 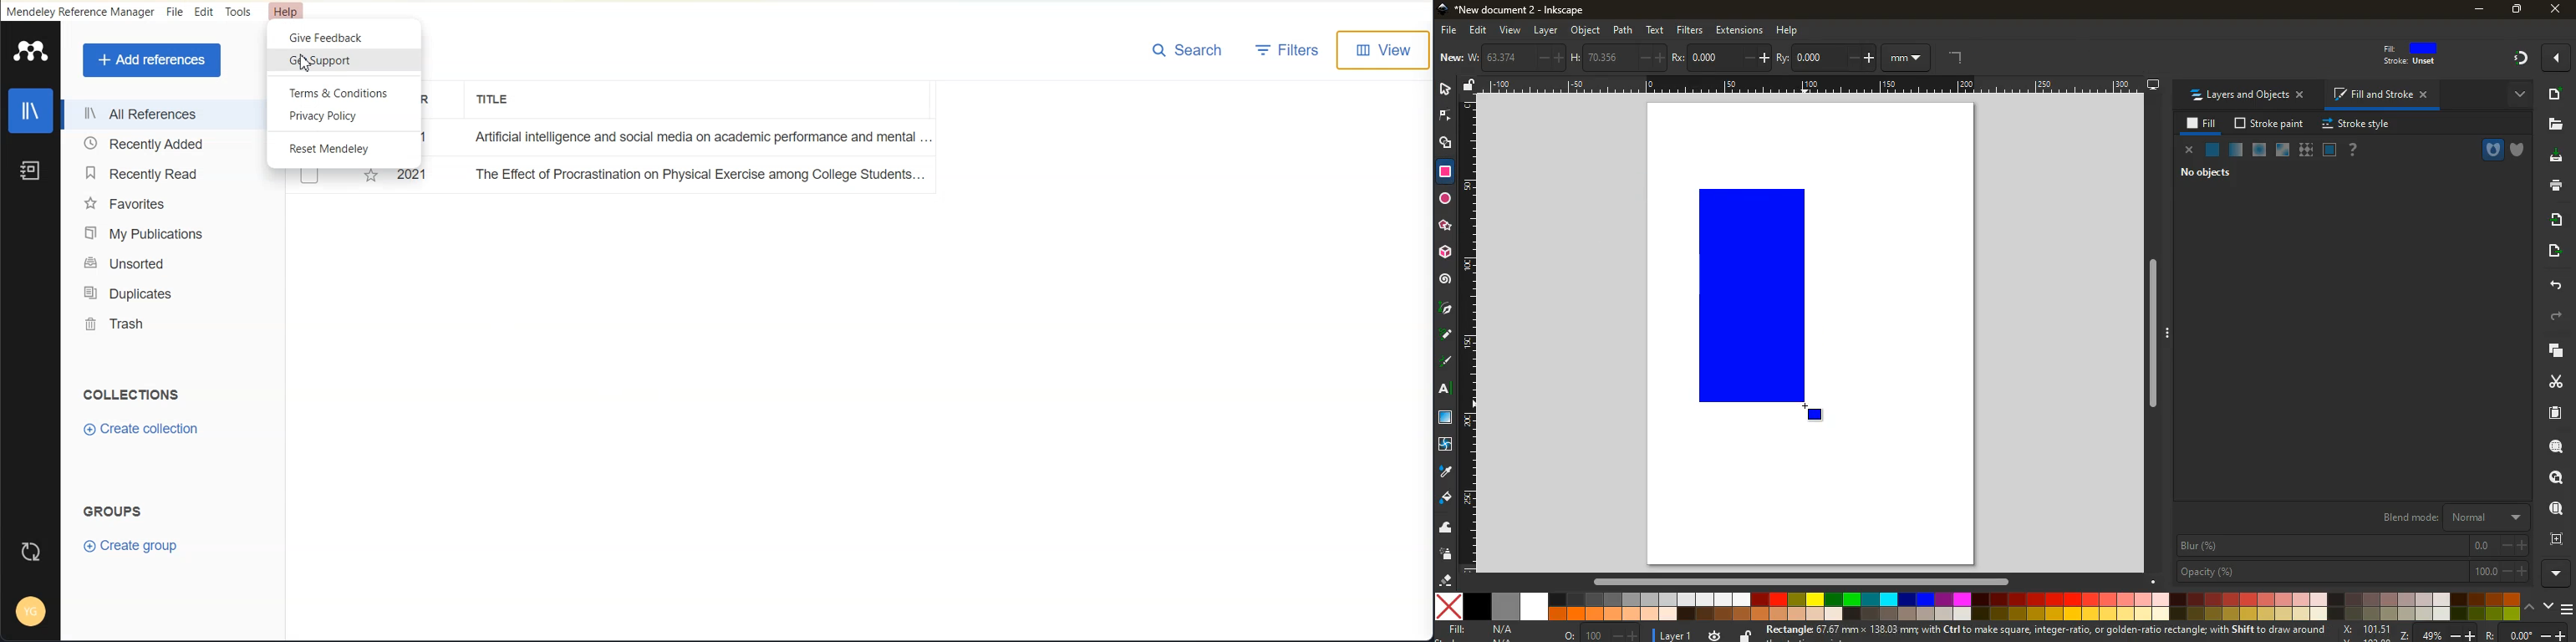 What do you see at coordinates (1446, 527) in the screenshot?
I see `wave` at bounding box center [1446, 527].